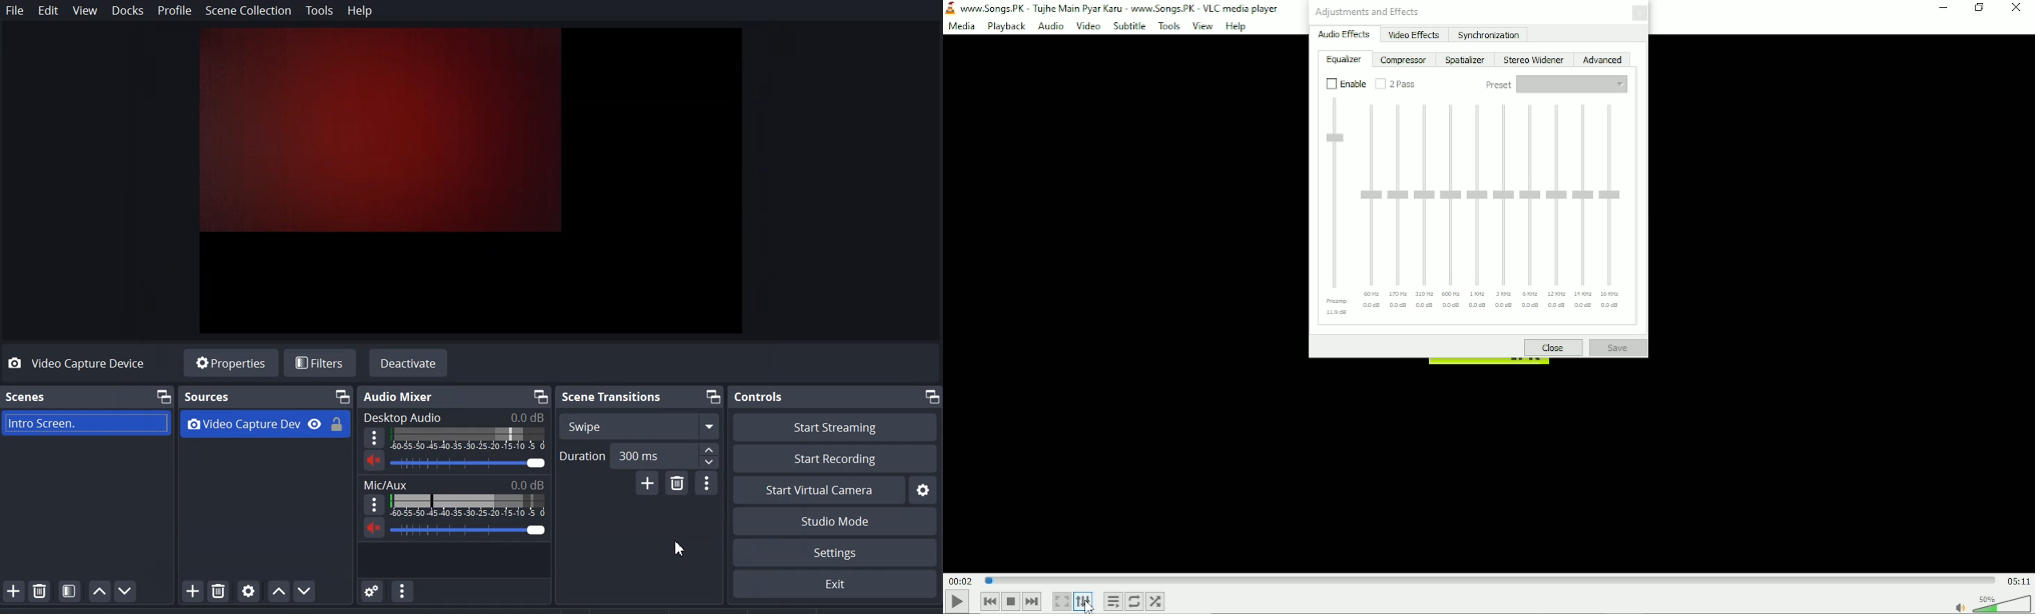  I want to click on Properties, so click(230, 362).